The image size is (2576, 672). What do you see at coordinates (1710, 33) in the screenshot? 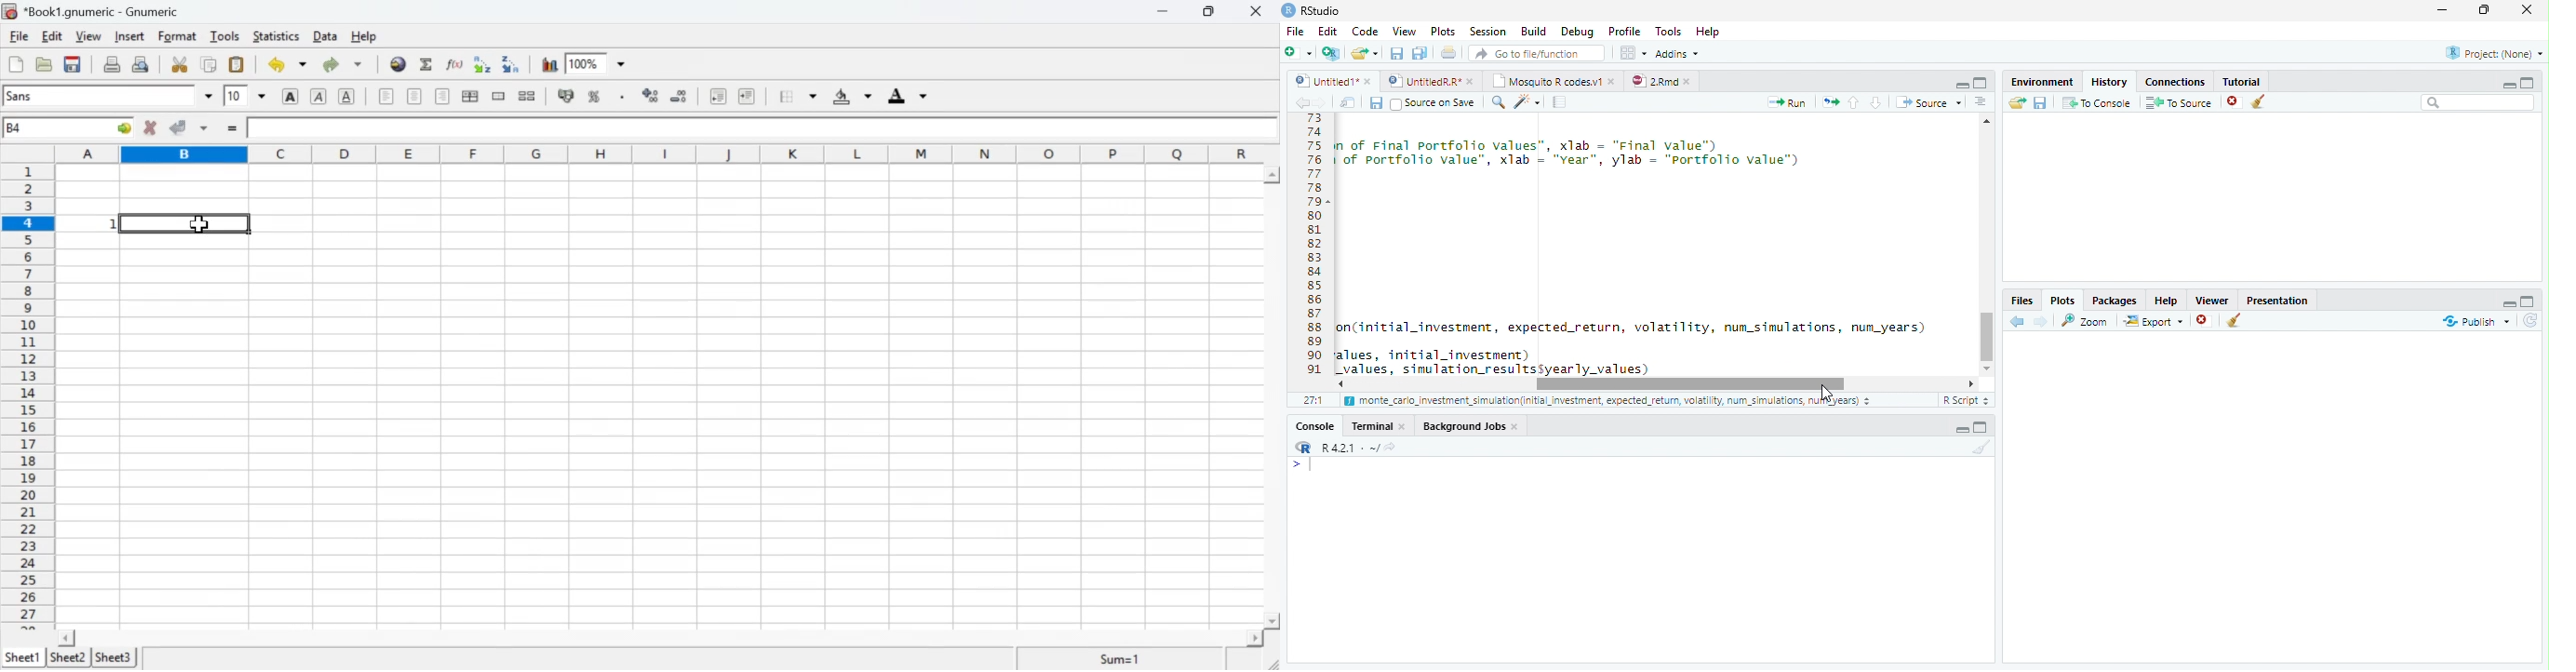
I see `Help` at bounding box center [1710, 33].